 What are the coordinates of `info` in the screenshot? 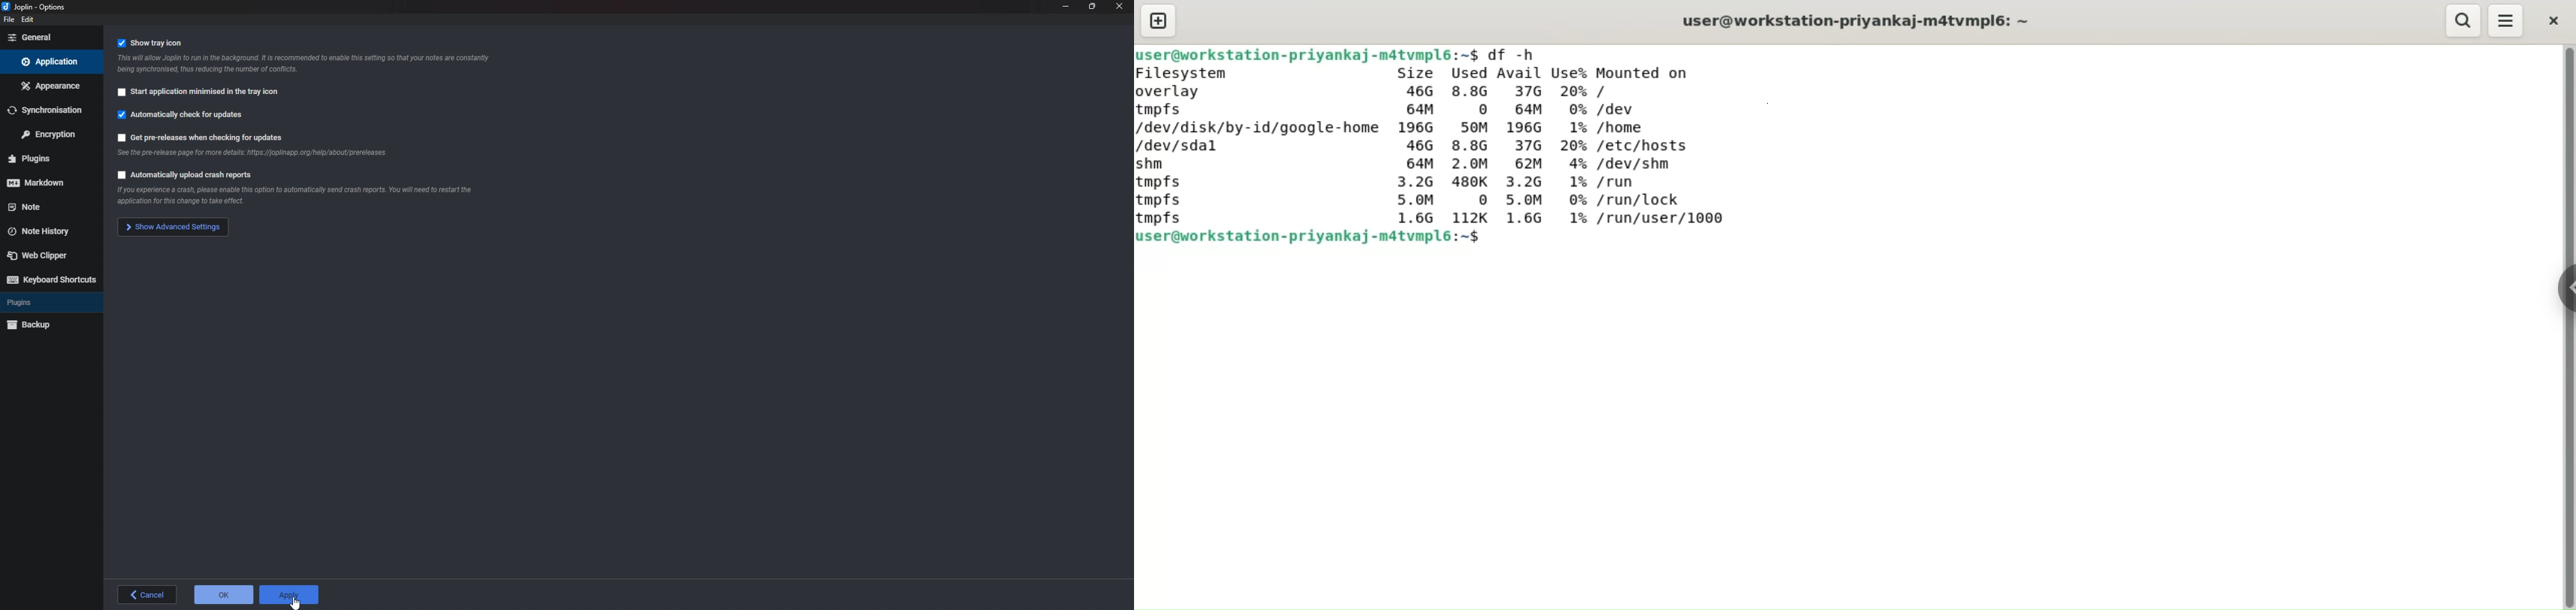 It's located at (310, 64).